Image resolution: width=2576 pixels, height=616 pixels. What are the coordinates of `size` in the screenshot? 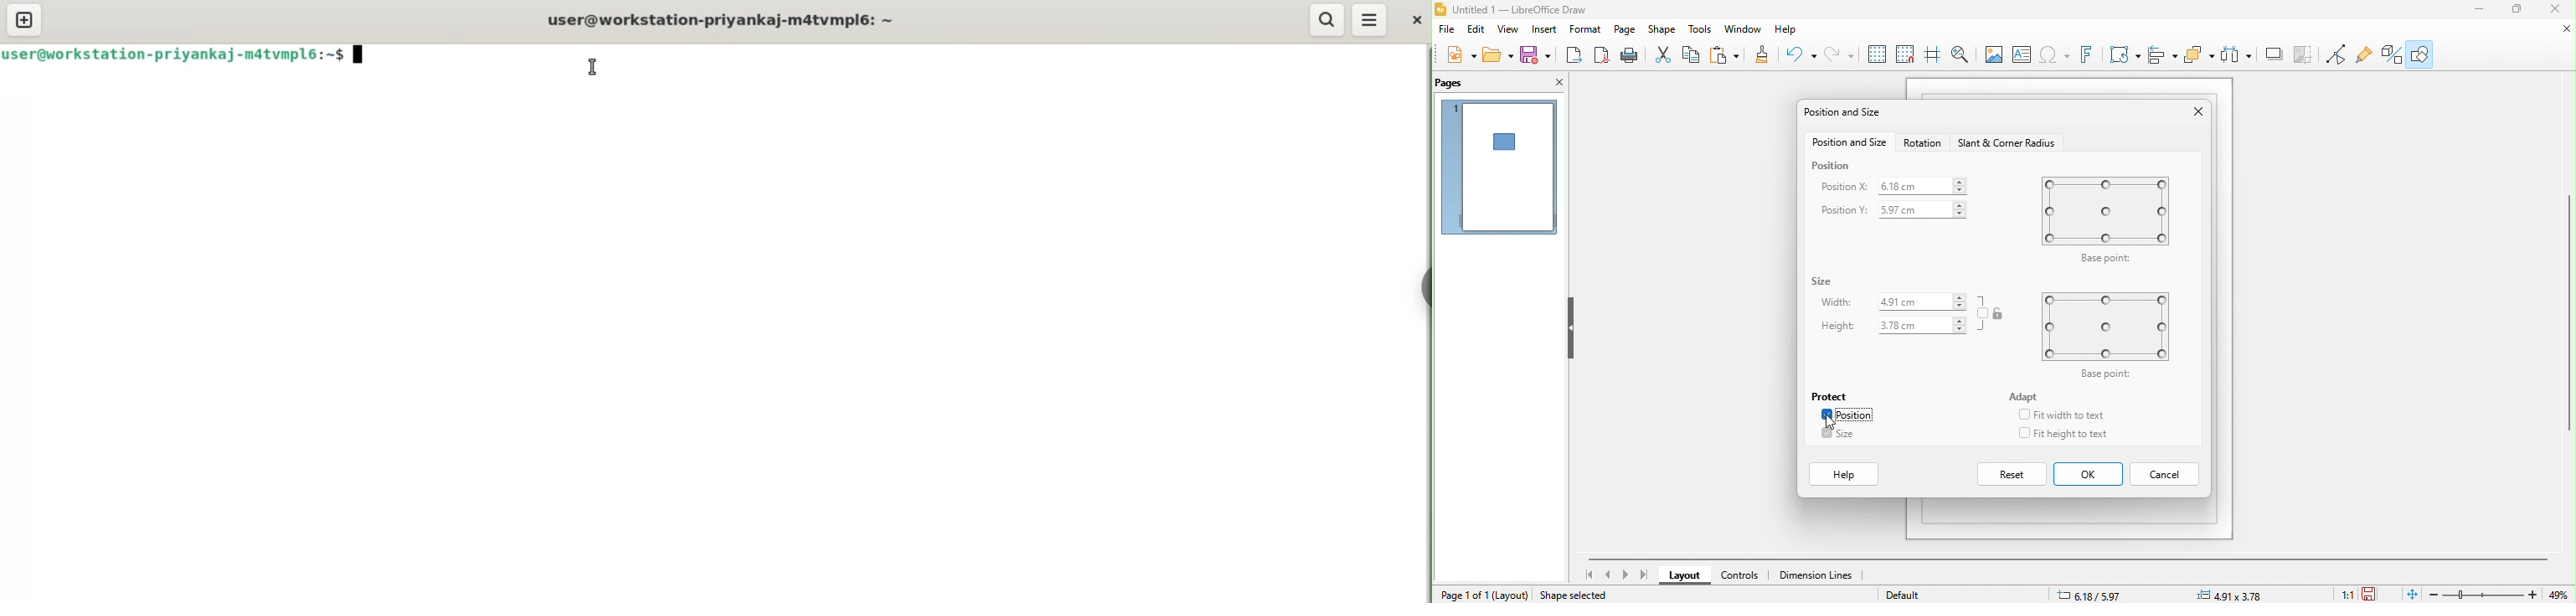 It's located at (1849, 435).